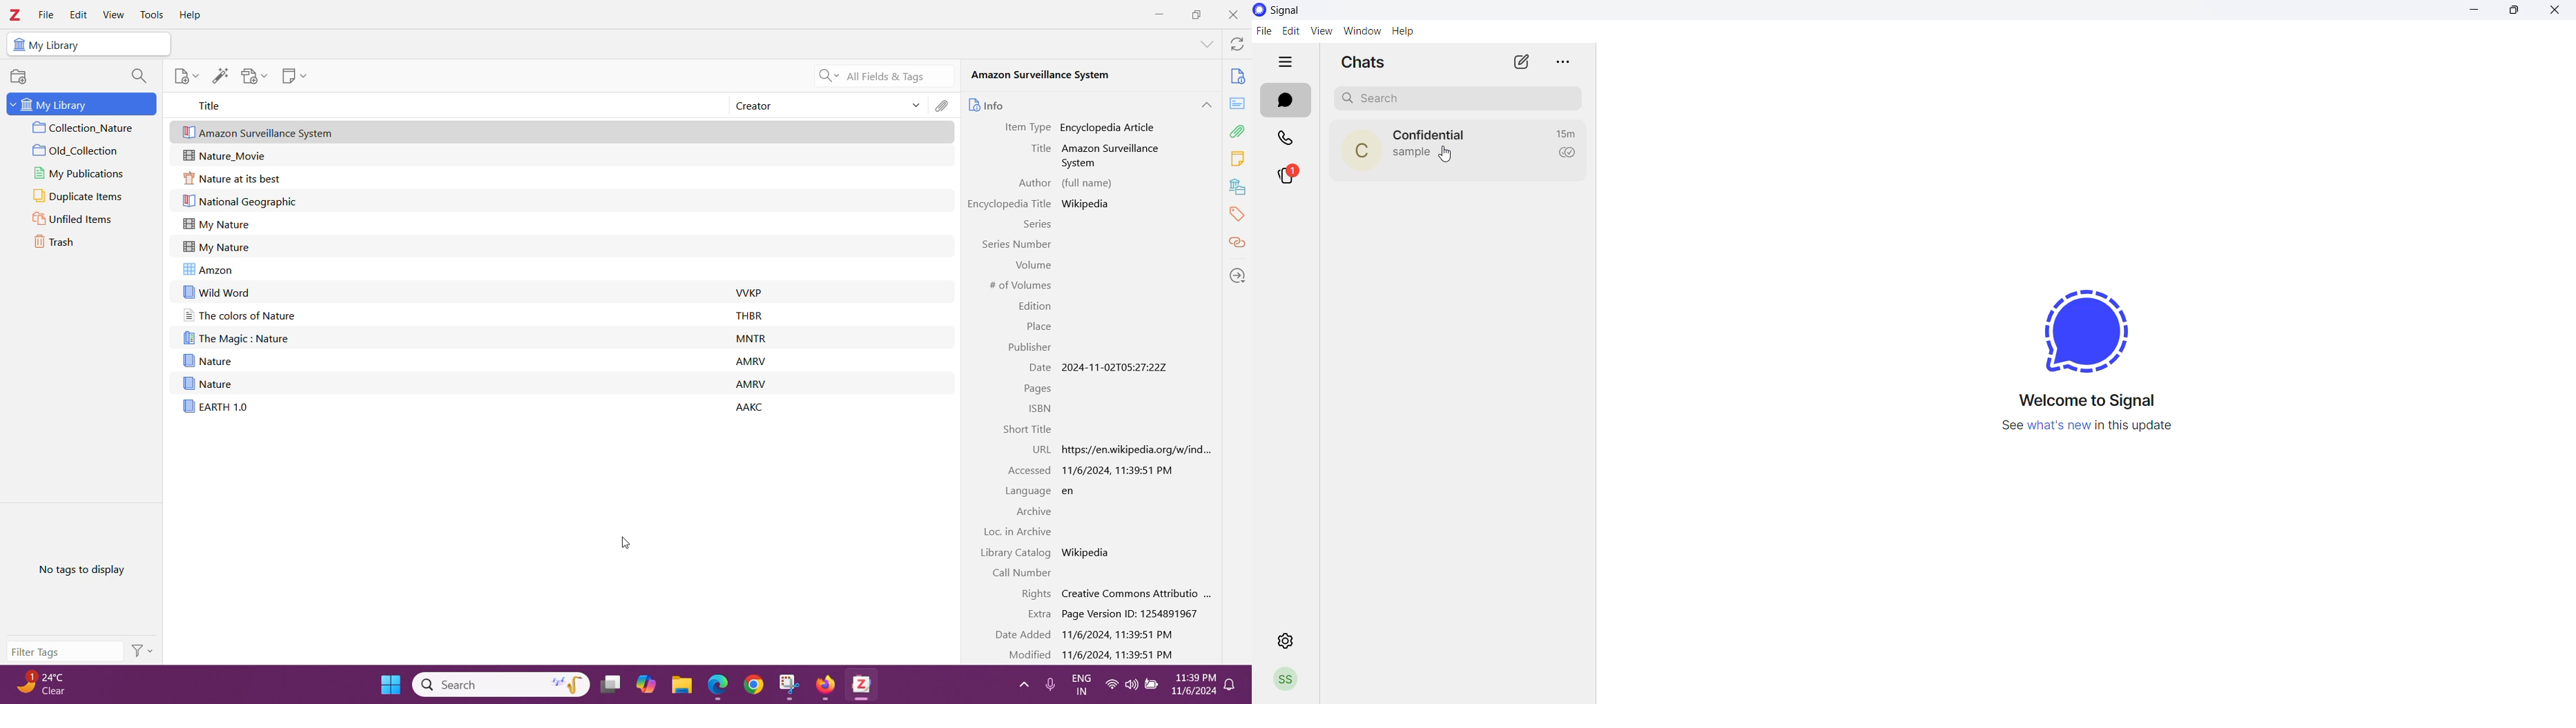 The height and width of the screenshot is (728, 2576). I want to click on Extra, so click(1037, 614).